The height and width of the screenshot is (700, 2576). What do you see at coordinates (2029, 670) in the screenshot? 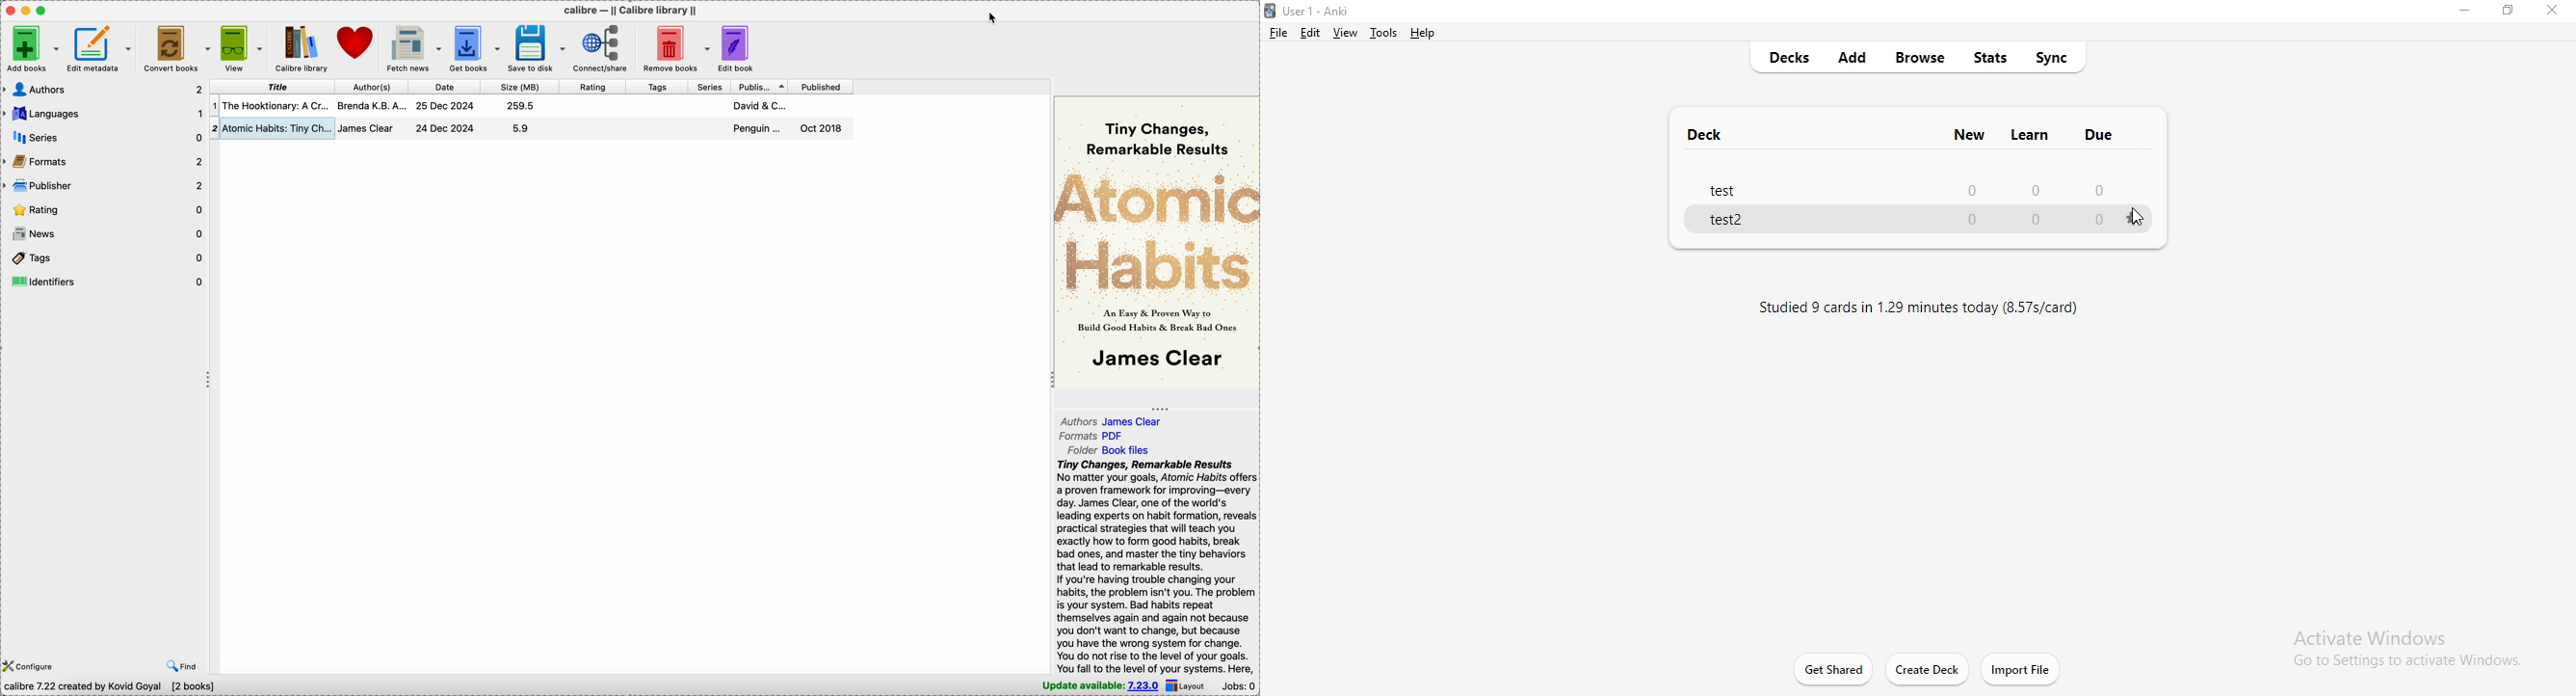
I see `import file` at bounding box center [2029, 670].